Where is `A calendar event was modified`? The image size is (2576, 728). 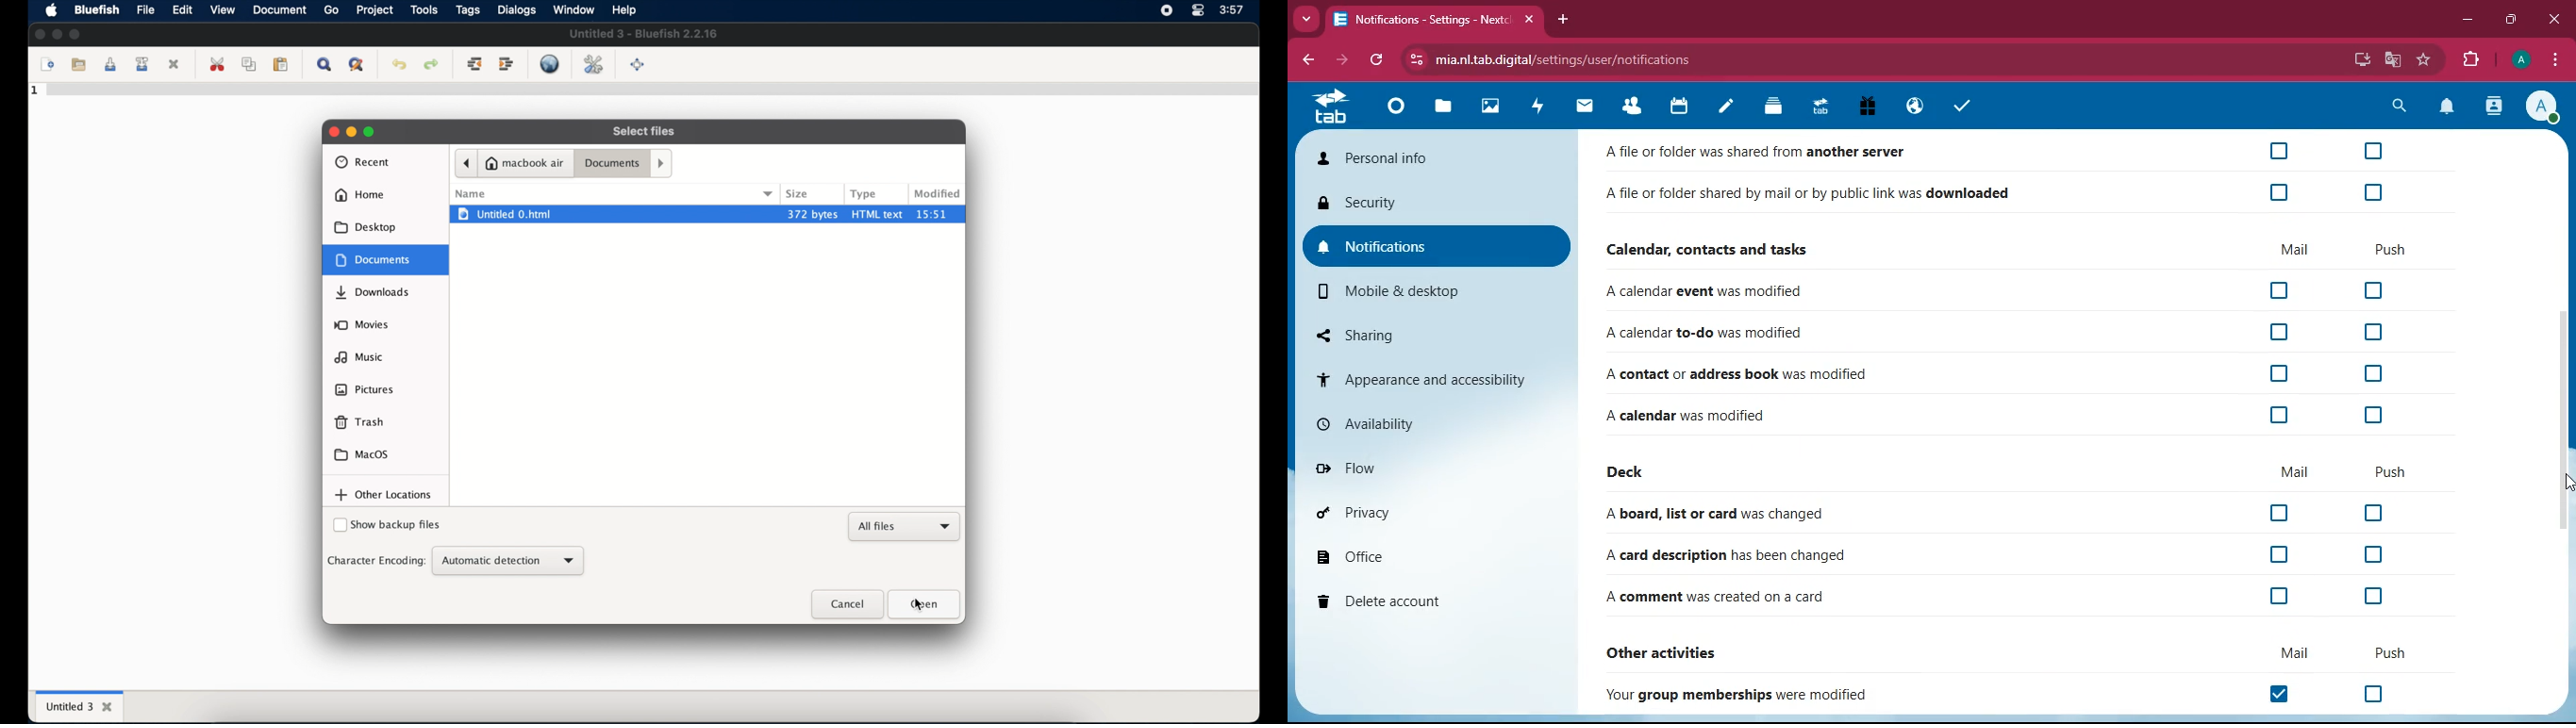 A calendar event was modified is located at coordinates (1709, 292).